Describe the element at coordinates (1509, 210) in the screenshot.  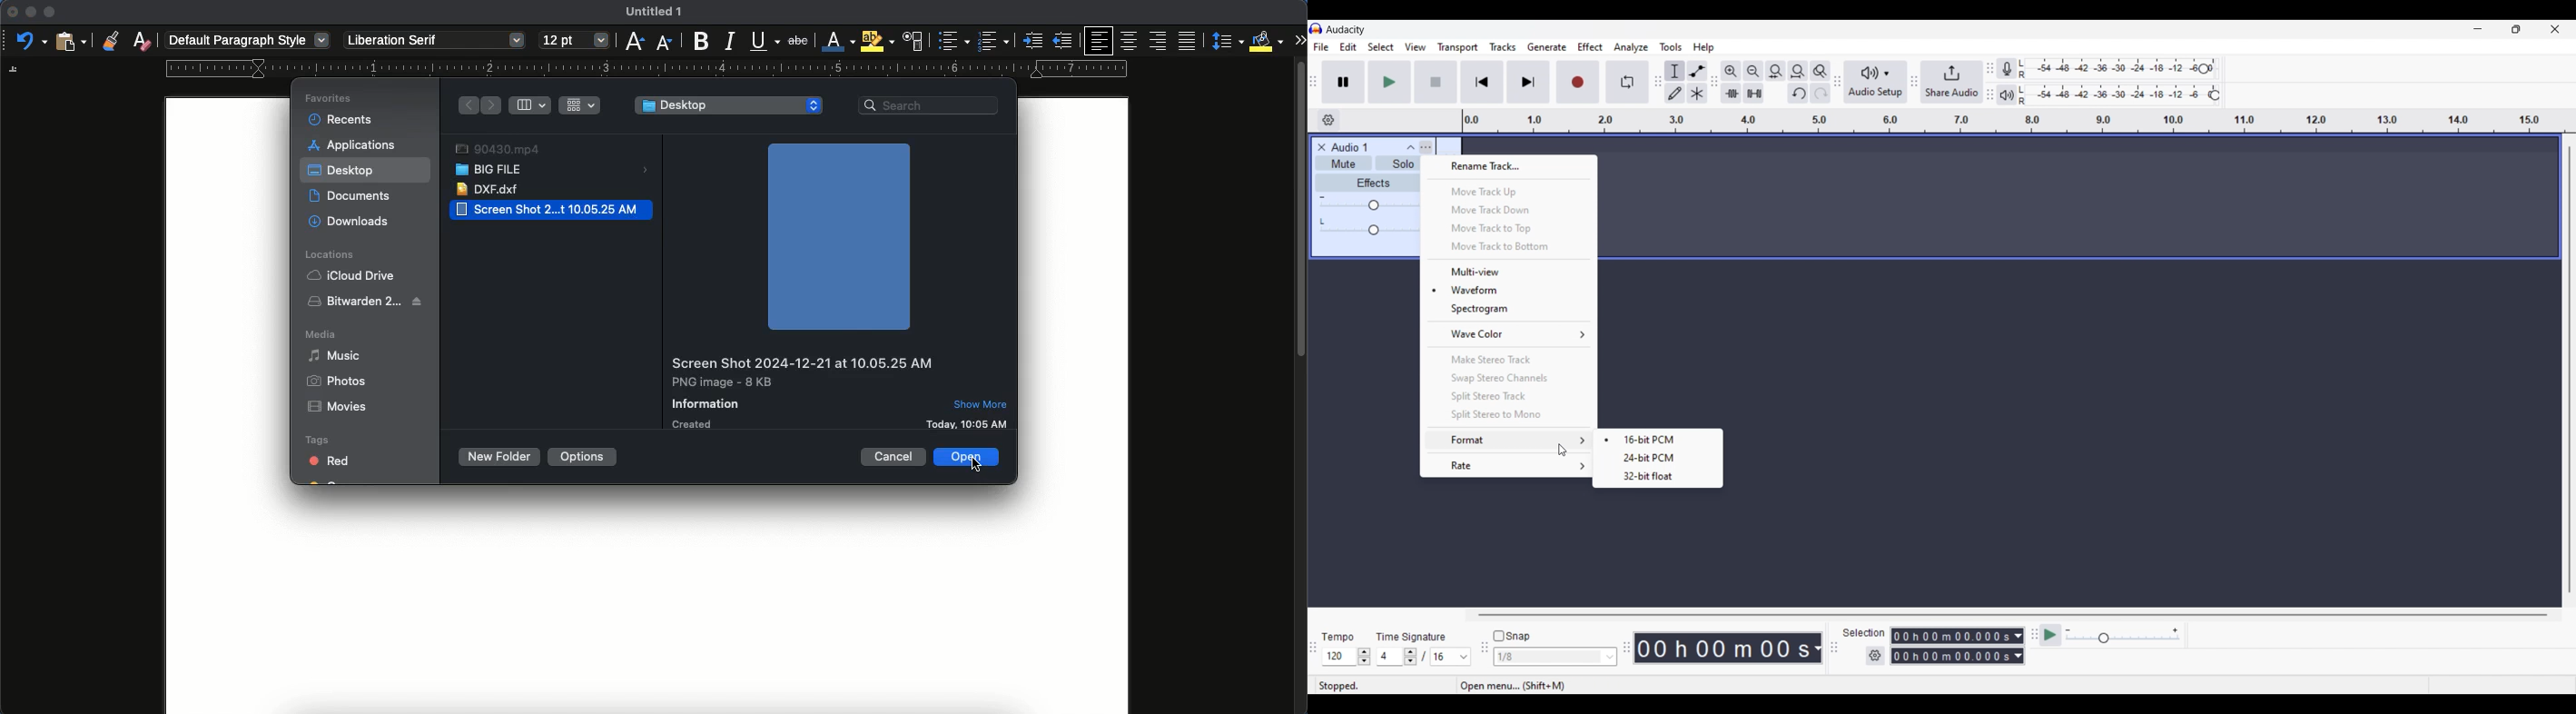
I see `Move track down` at that location.